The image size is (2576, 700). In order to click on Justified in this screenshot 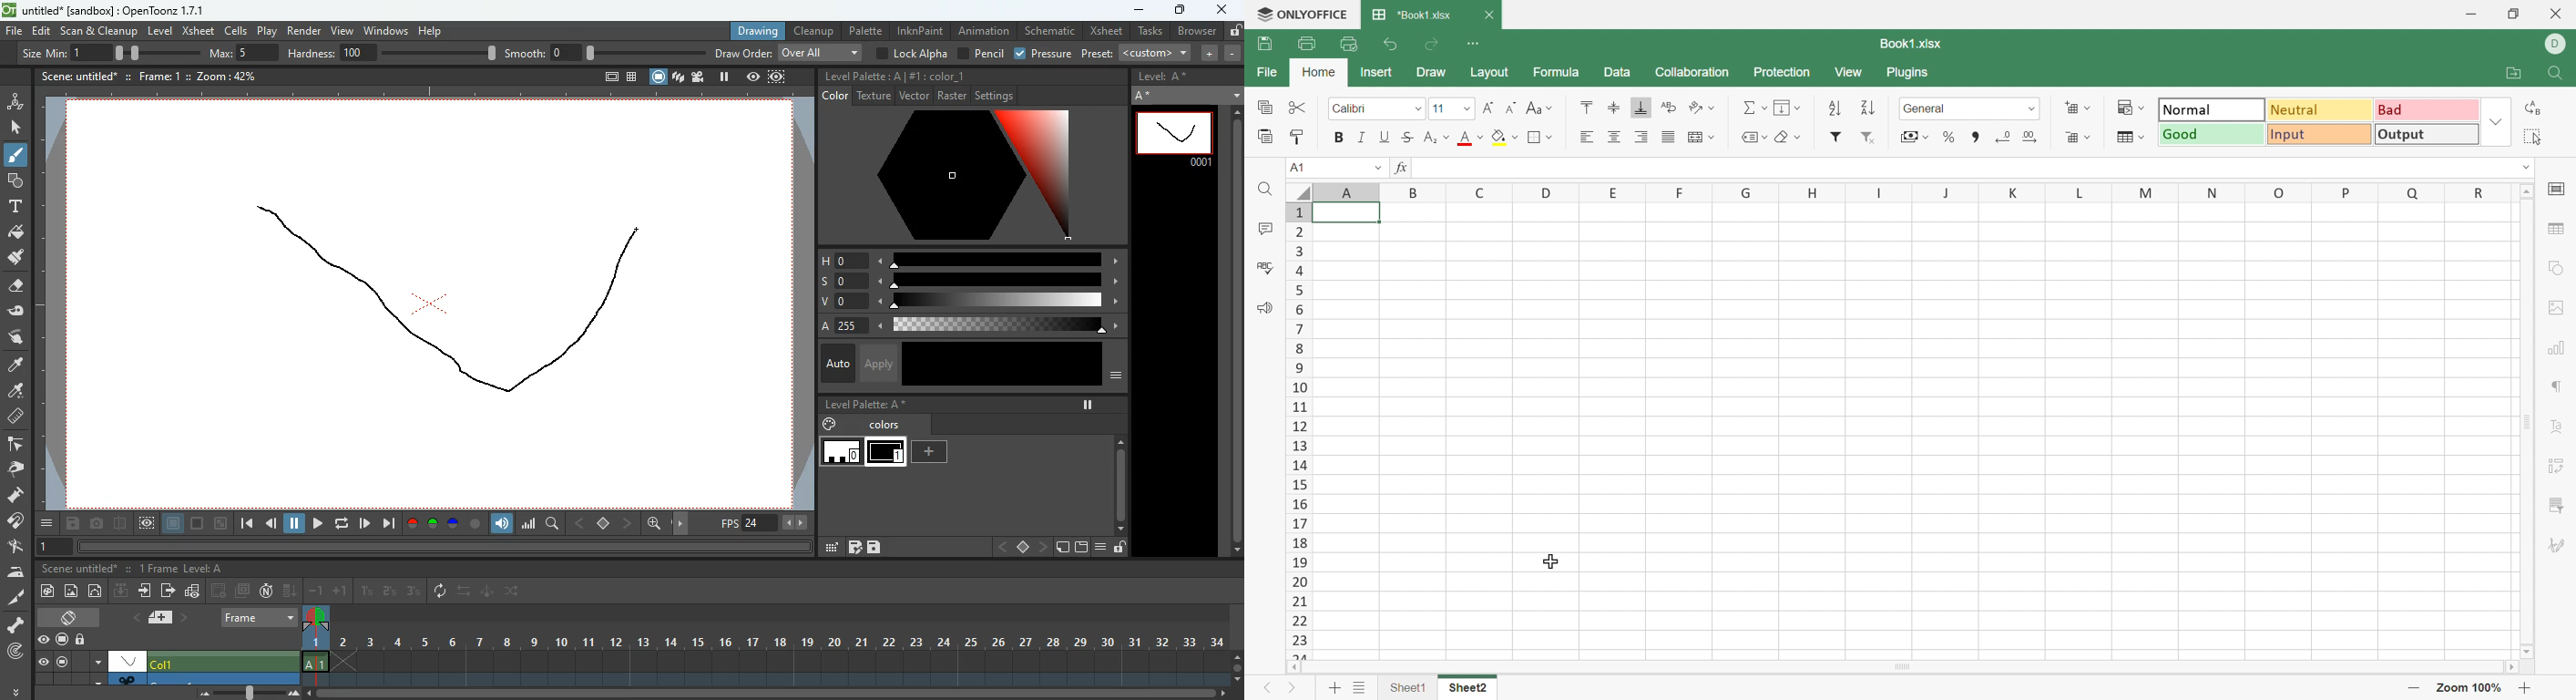, I will do `click(1669, 139)`.